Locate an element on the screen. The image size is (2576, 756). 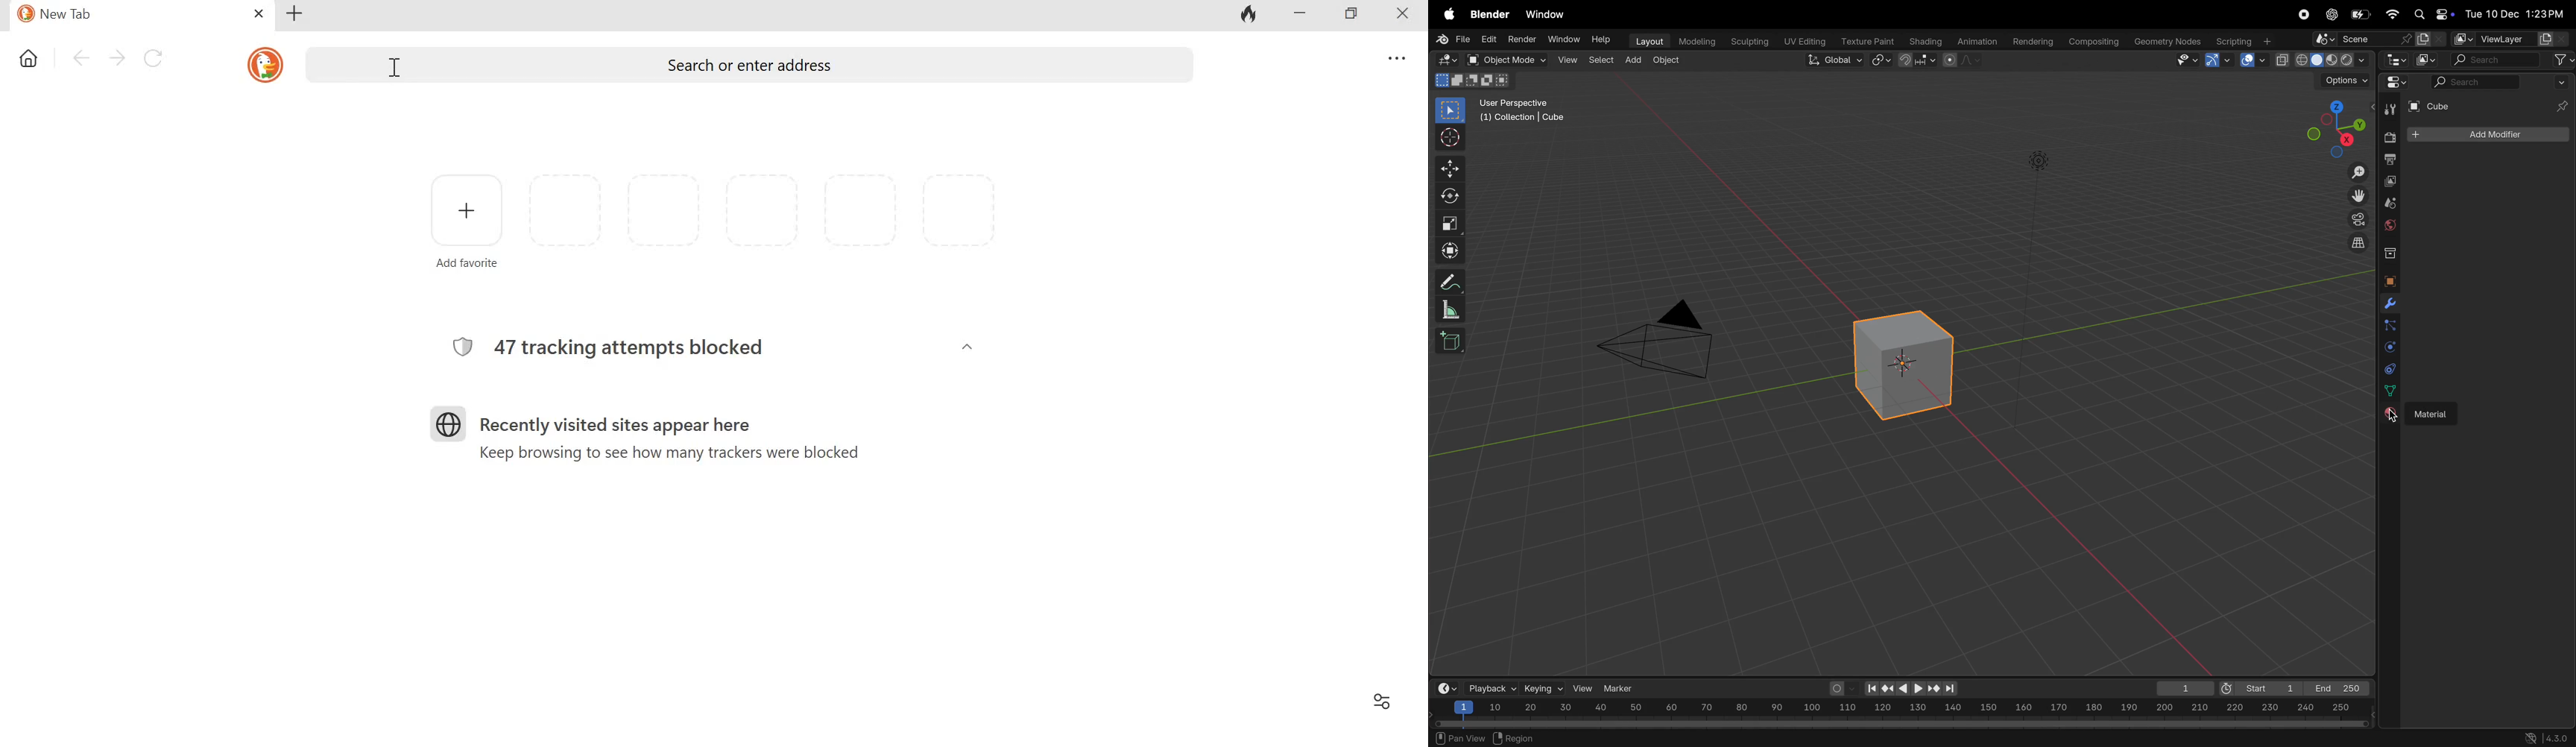
version 4.30 is located at coordinates (2543, 737).